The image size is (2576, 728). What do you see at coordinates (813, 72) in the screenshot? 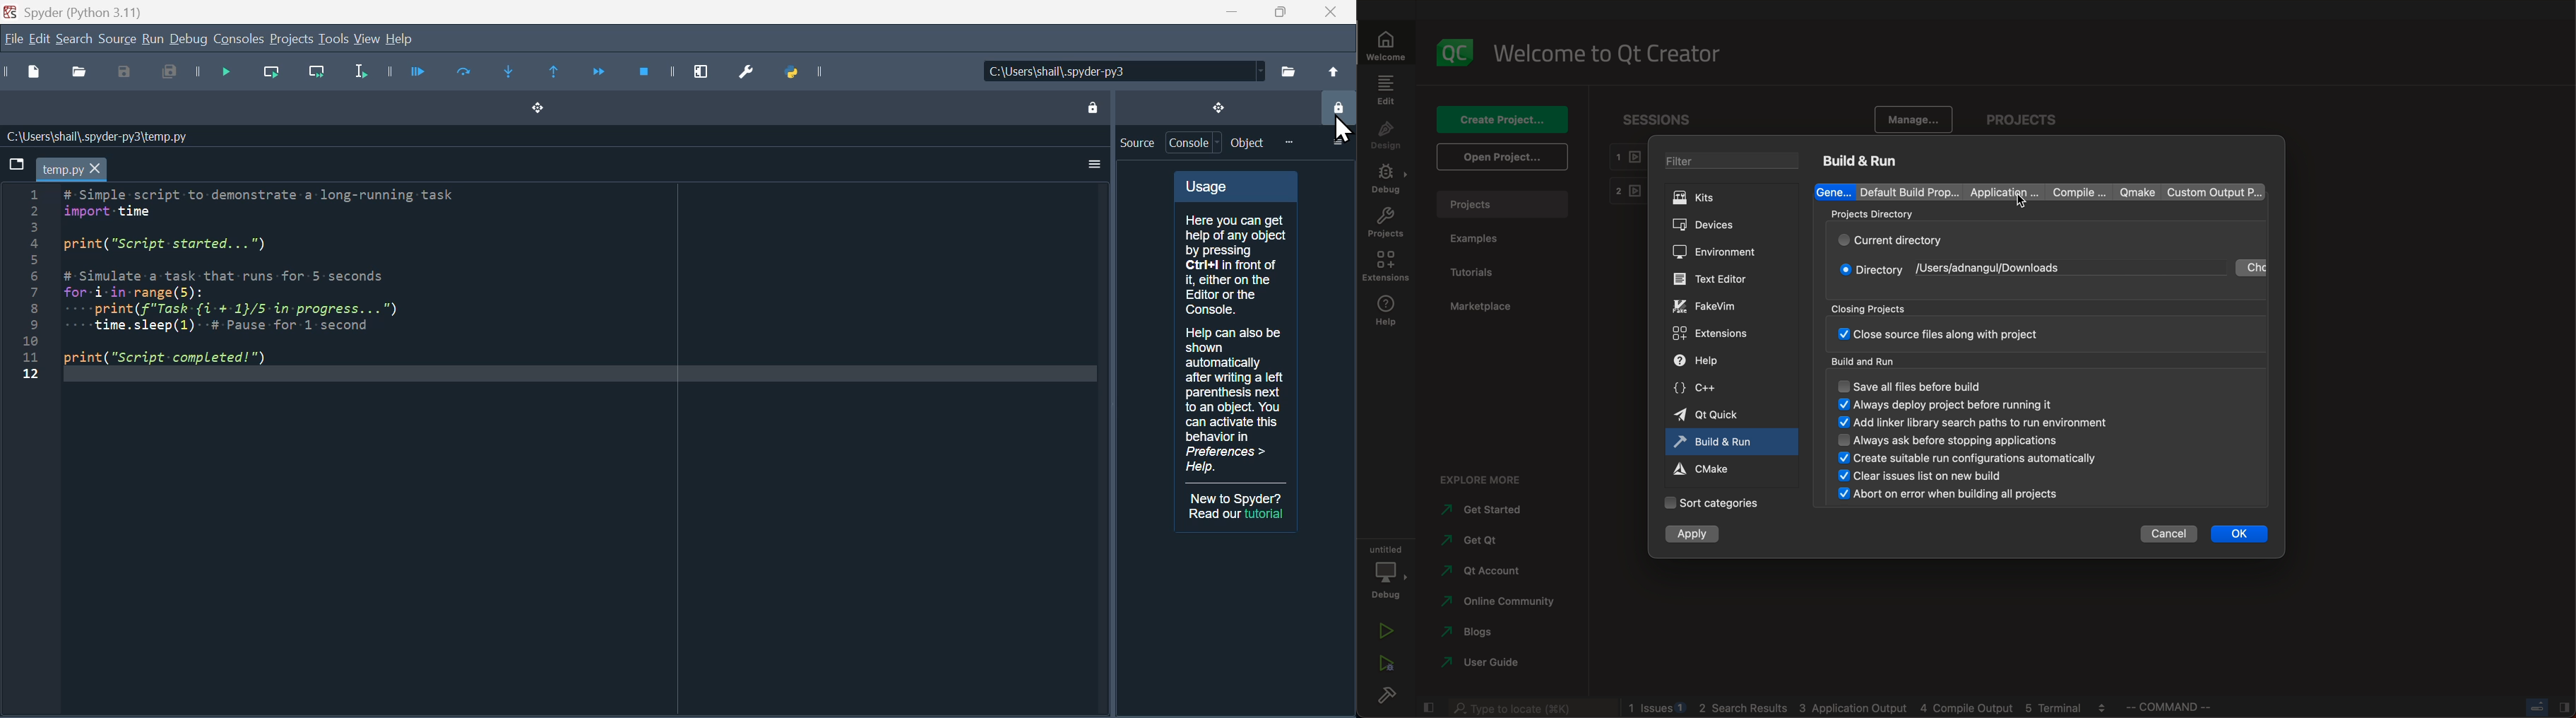
I see `Python path manager` at bounding box center [813, 72].